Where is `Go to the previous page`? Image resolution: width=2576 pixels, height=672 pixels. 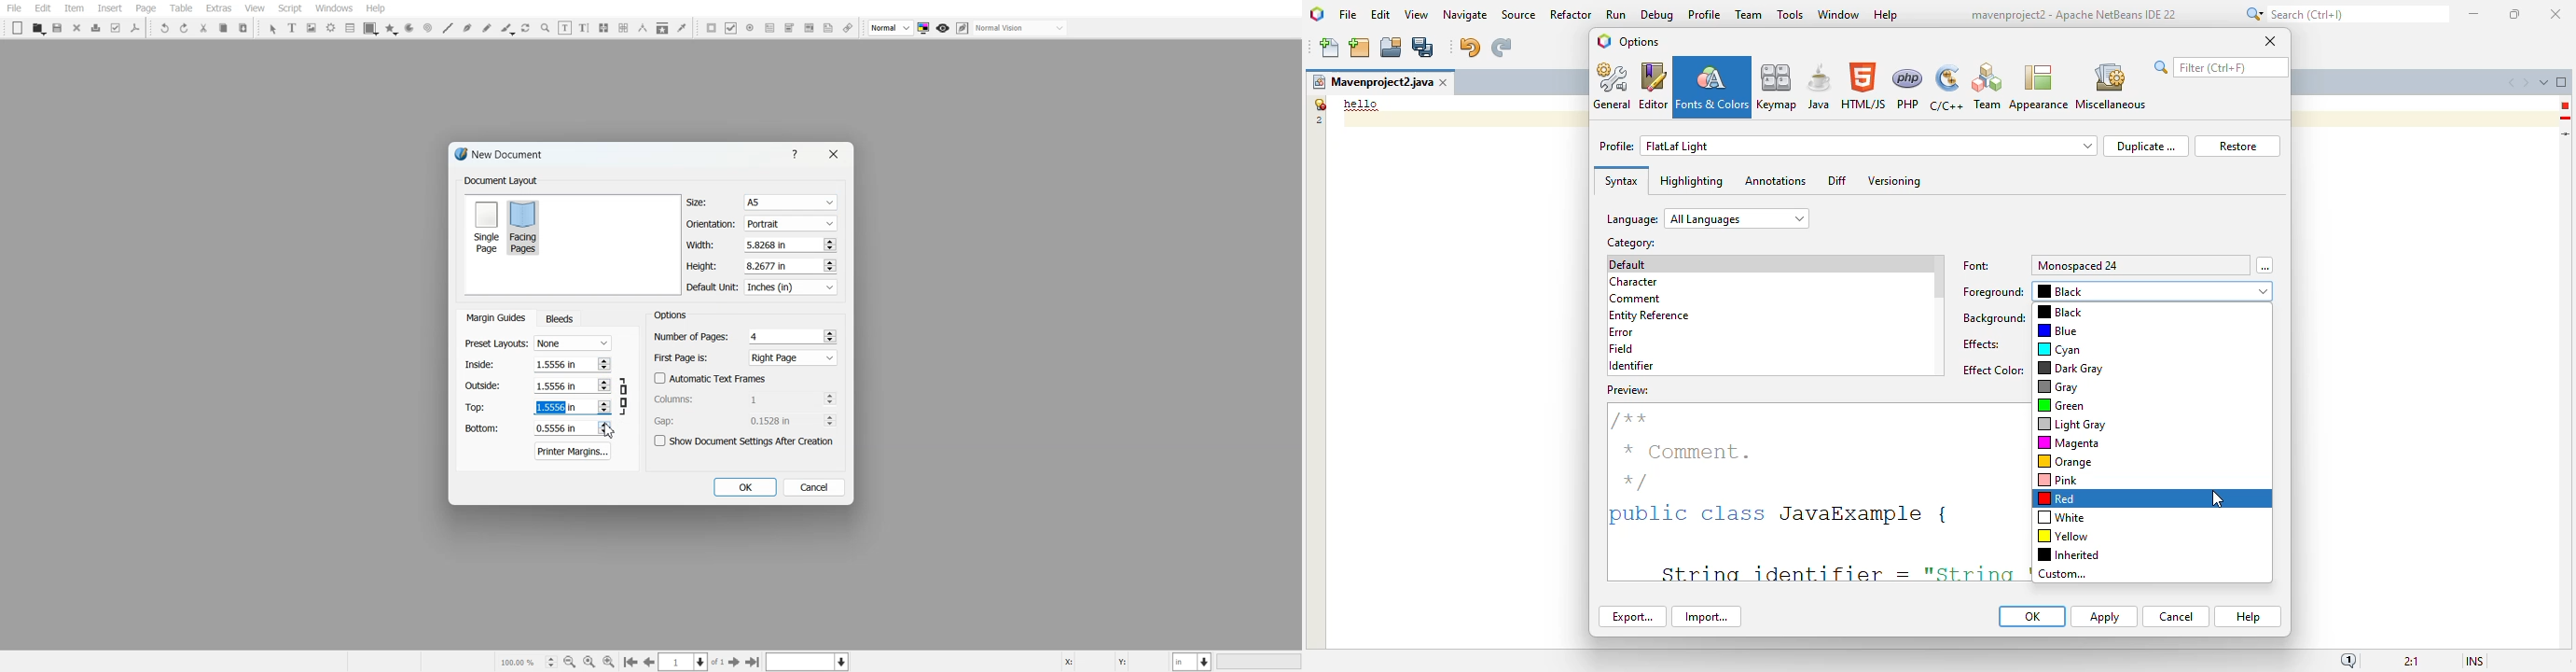
Go to the previous page is located at coordinates (649, 662).